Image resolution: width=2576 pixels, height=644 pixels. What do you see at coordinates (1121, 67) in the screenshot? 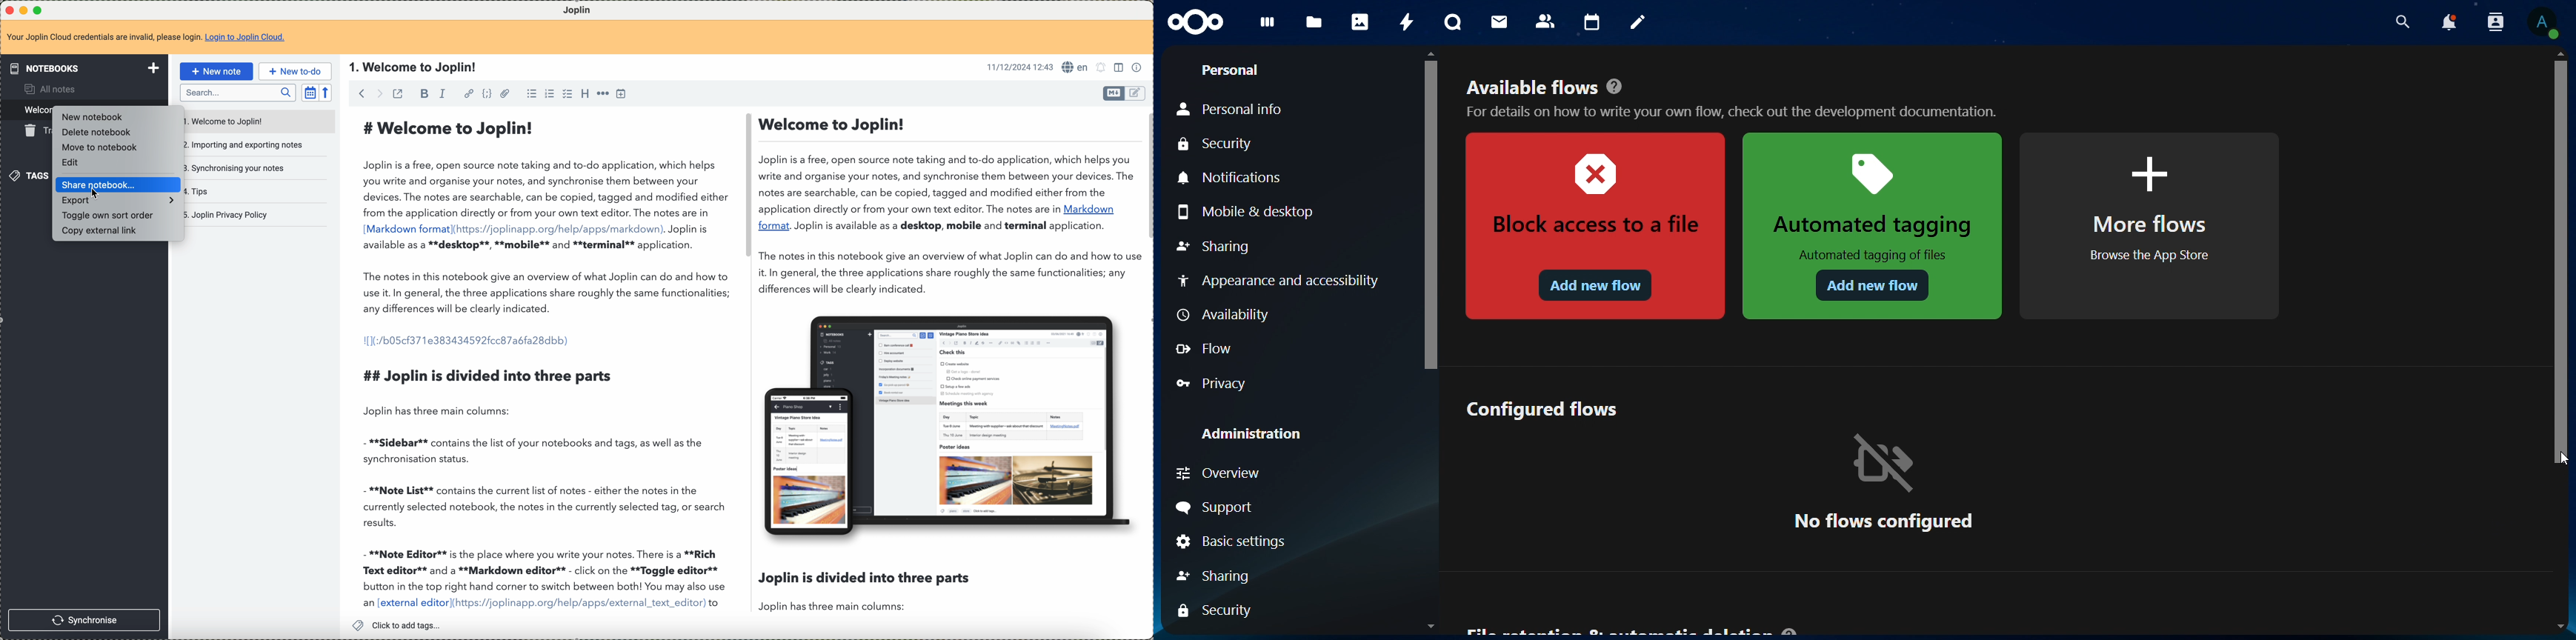
I see `toggle editor layouts` at bounding box center [1121, 67].